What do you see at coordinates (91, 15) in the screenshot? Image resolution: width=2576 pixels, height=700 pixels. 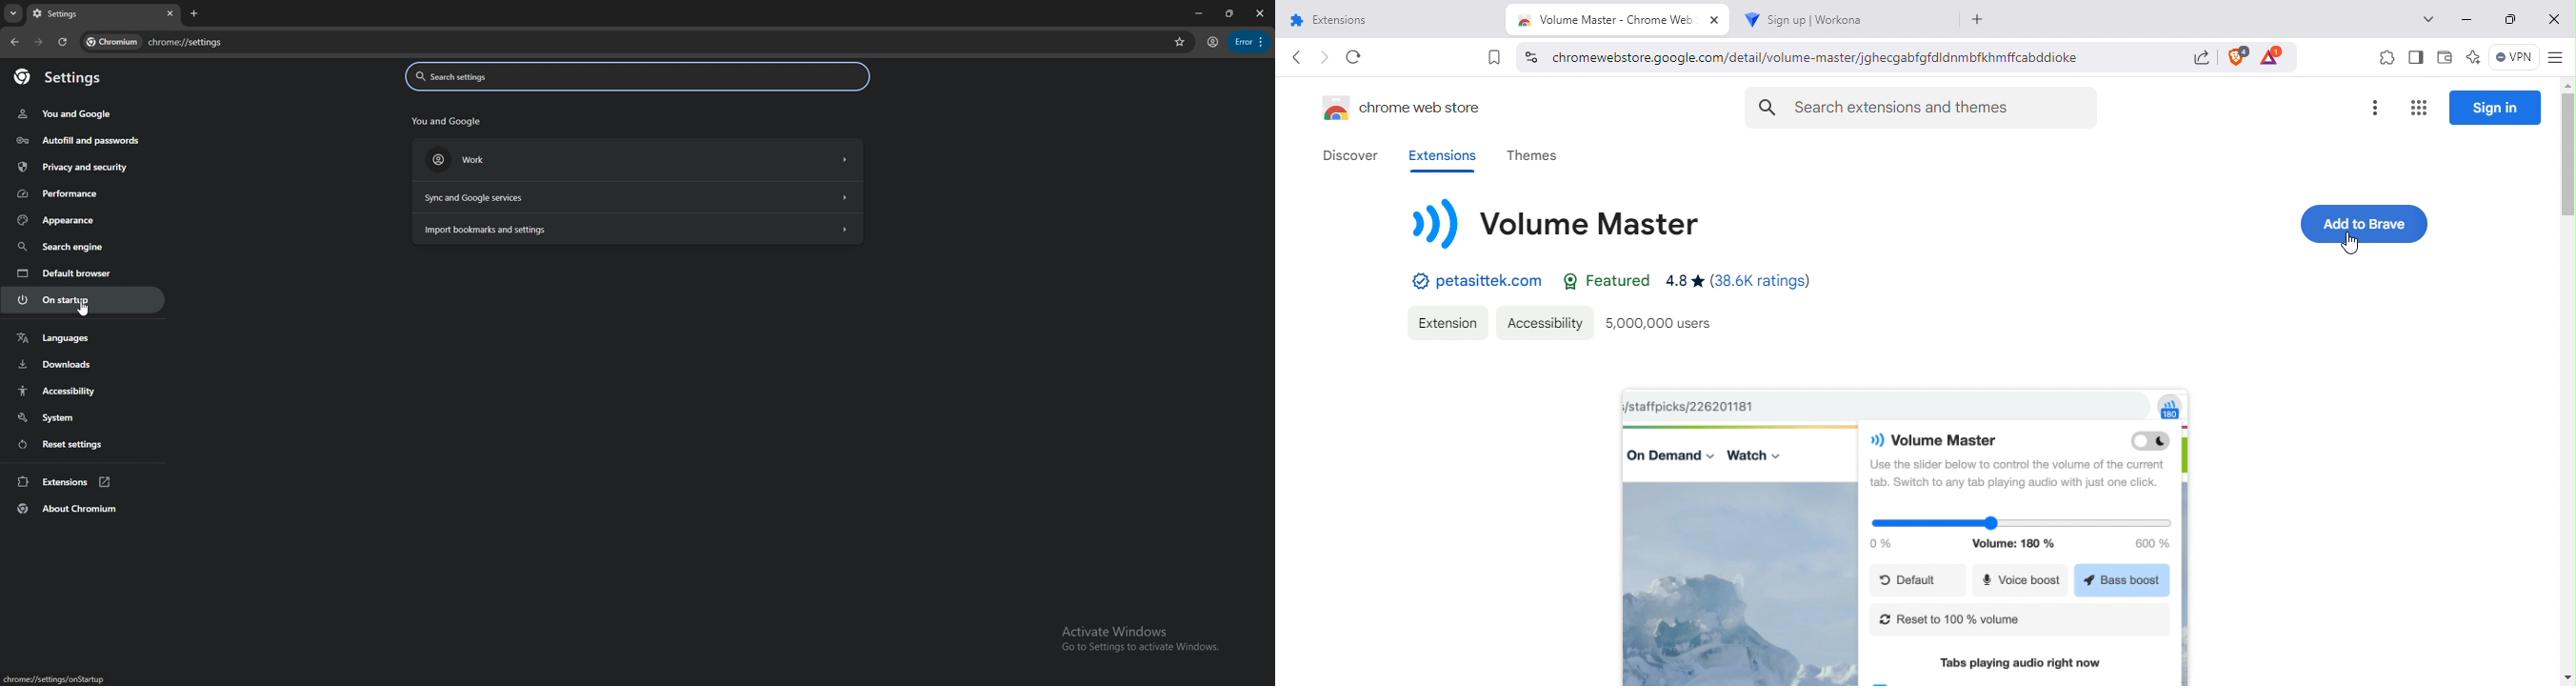 I see `tab` at bounding box center [91, 15].